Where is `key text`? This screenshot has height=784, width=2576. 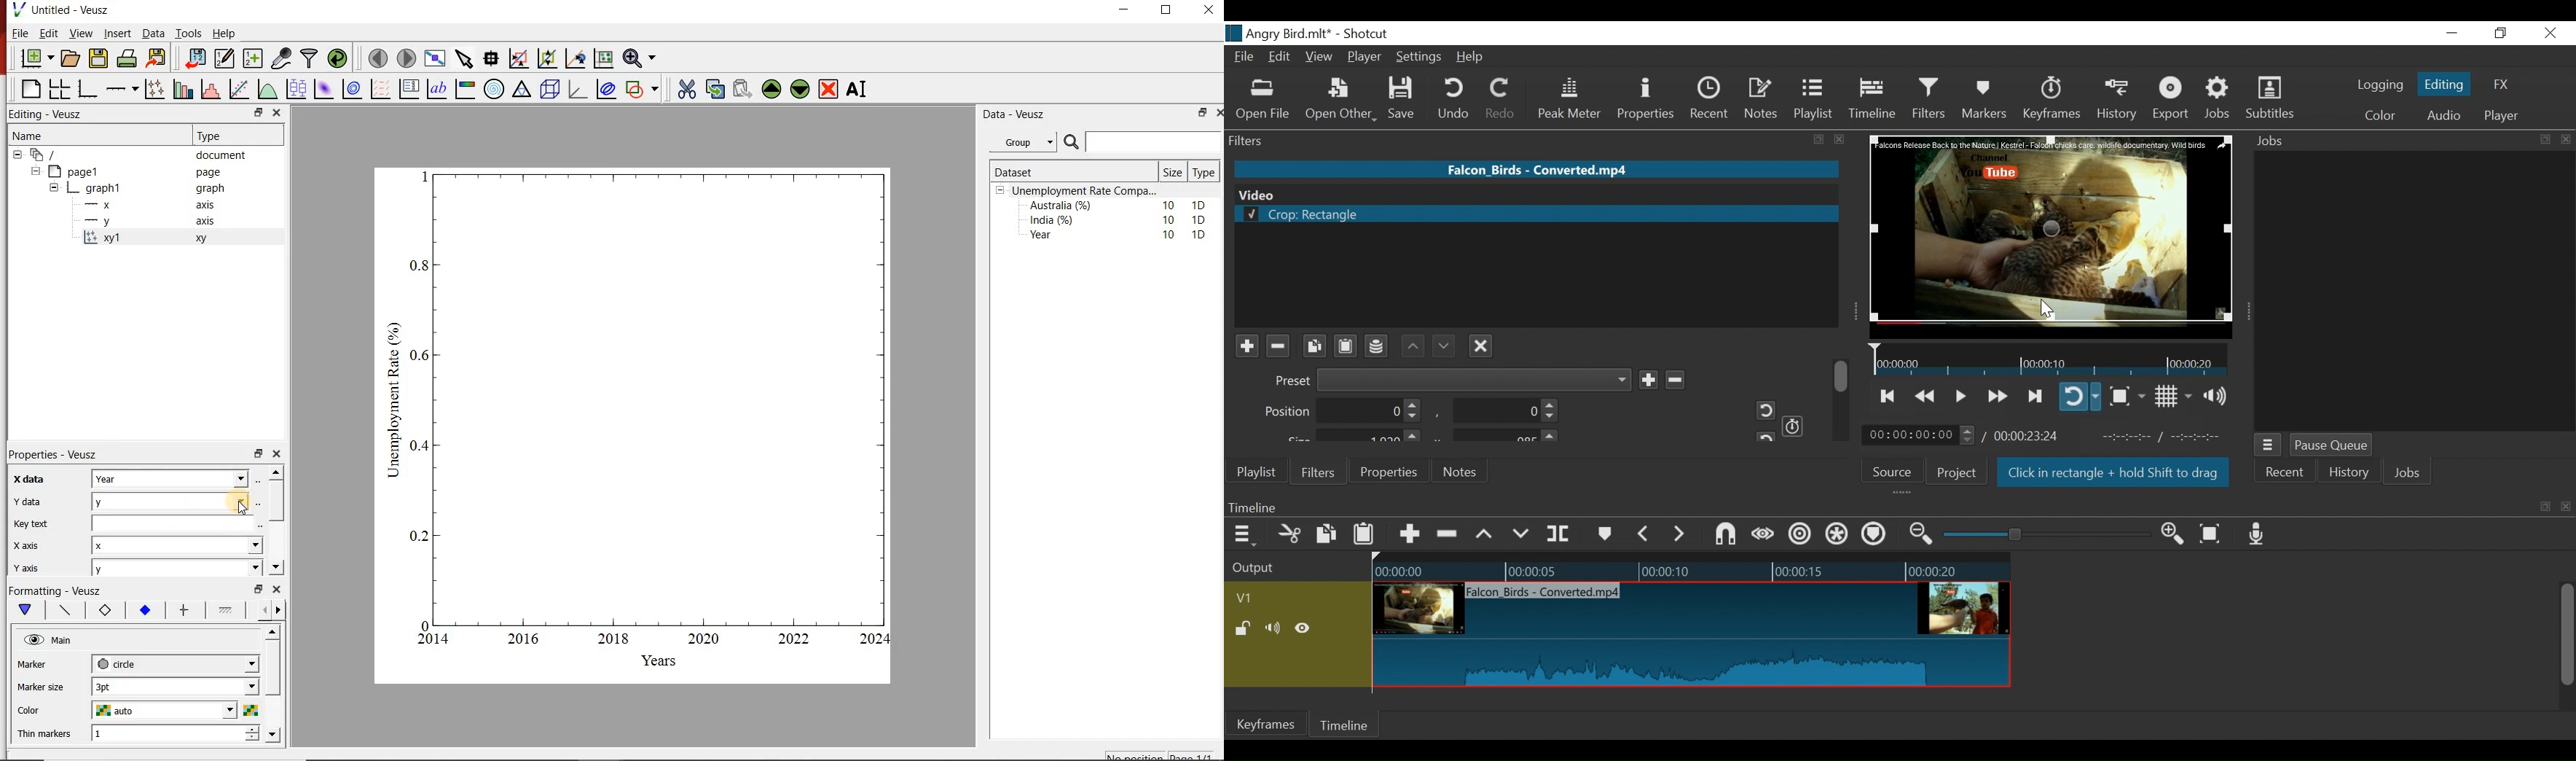
key text is located at coordinates (30, 524).